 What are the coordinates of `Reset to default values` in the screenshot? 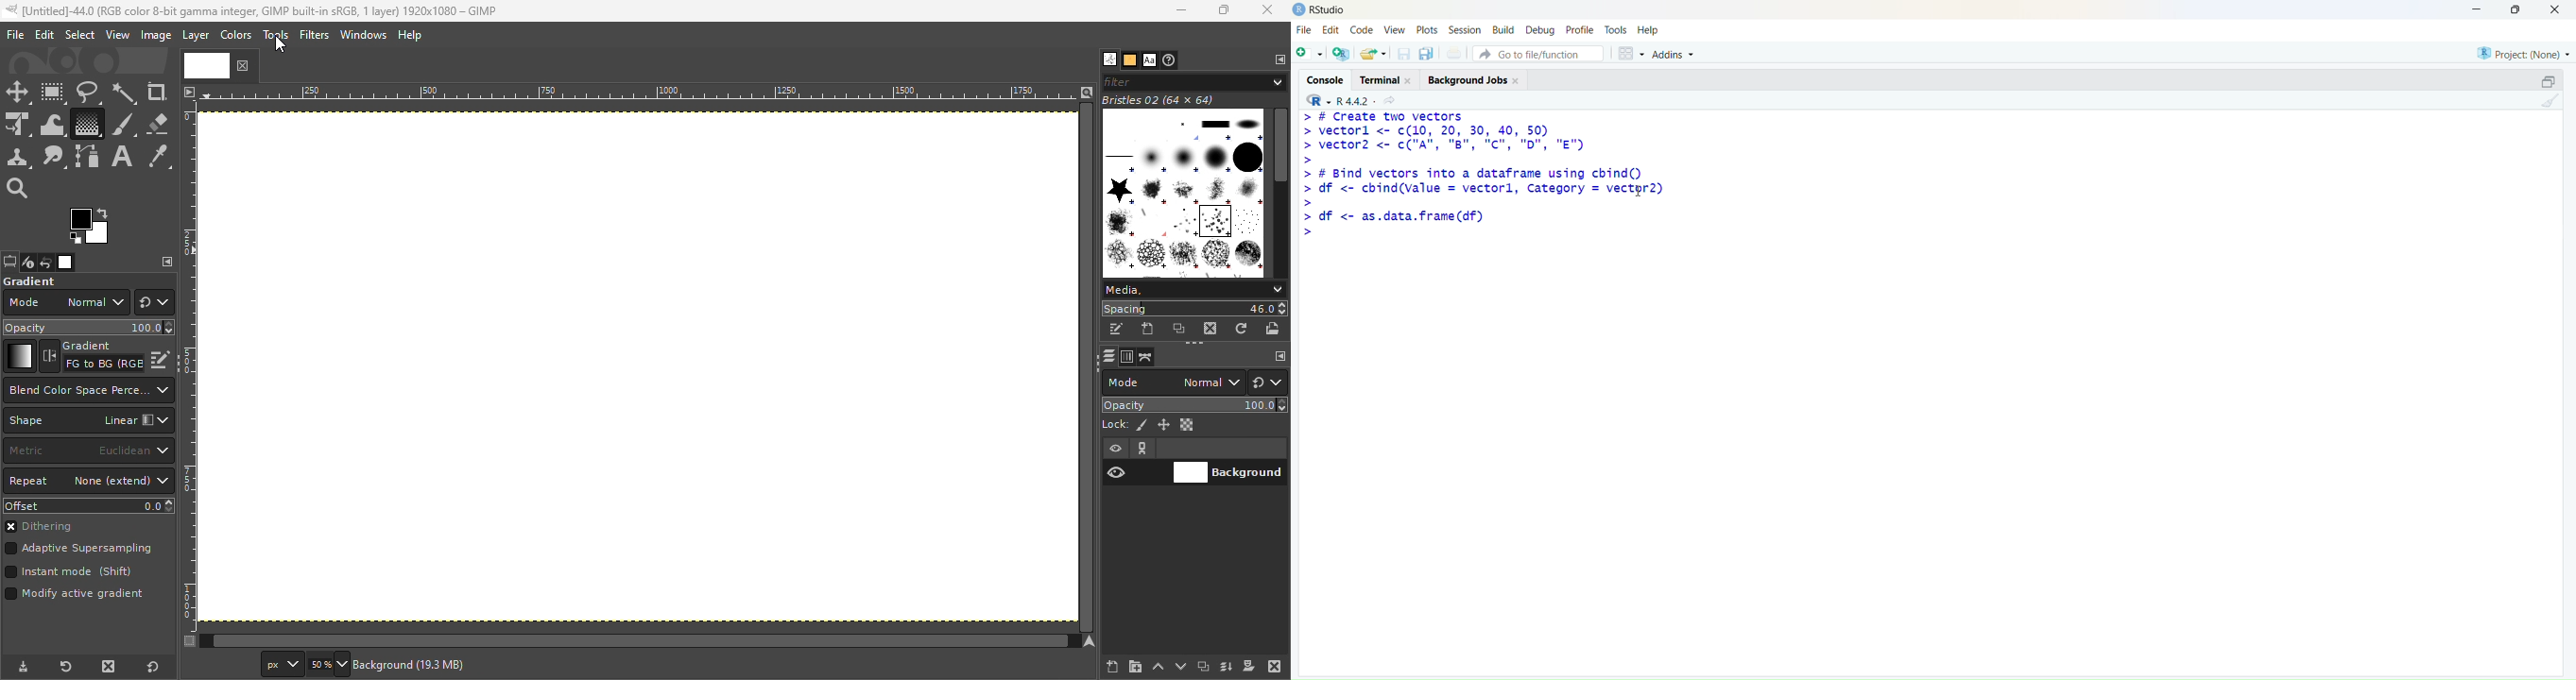 It's located at (157, 666).